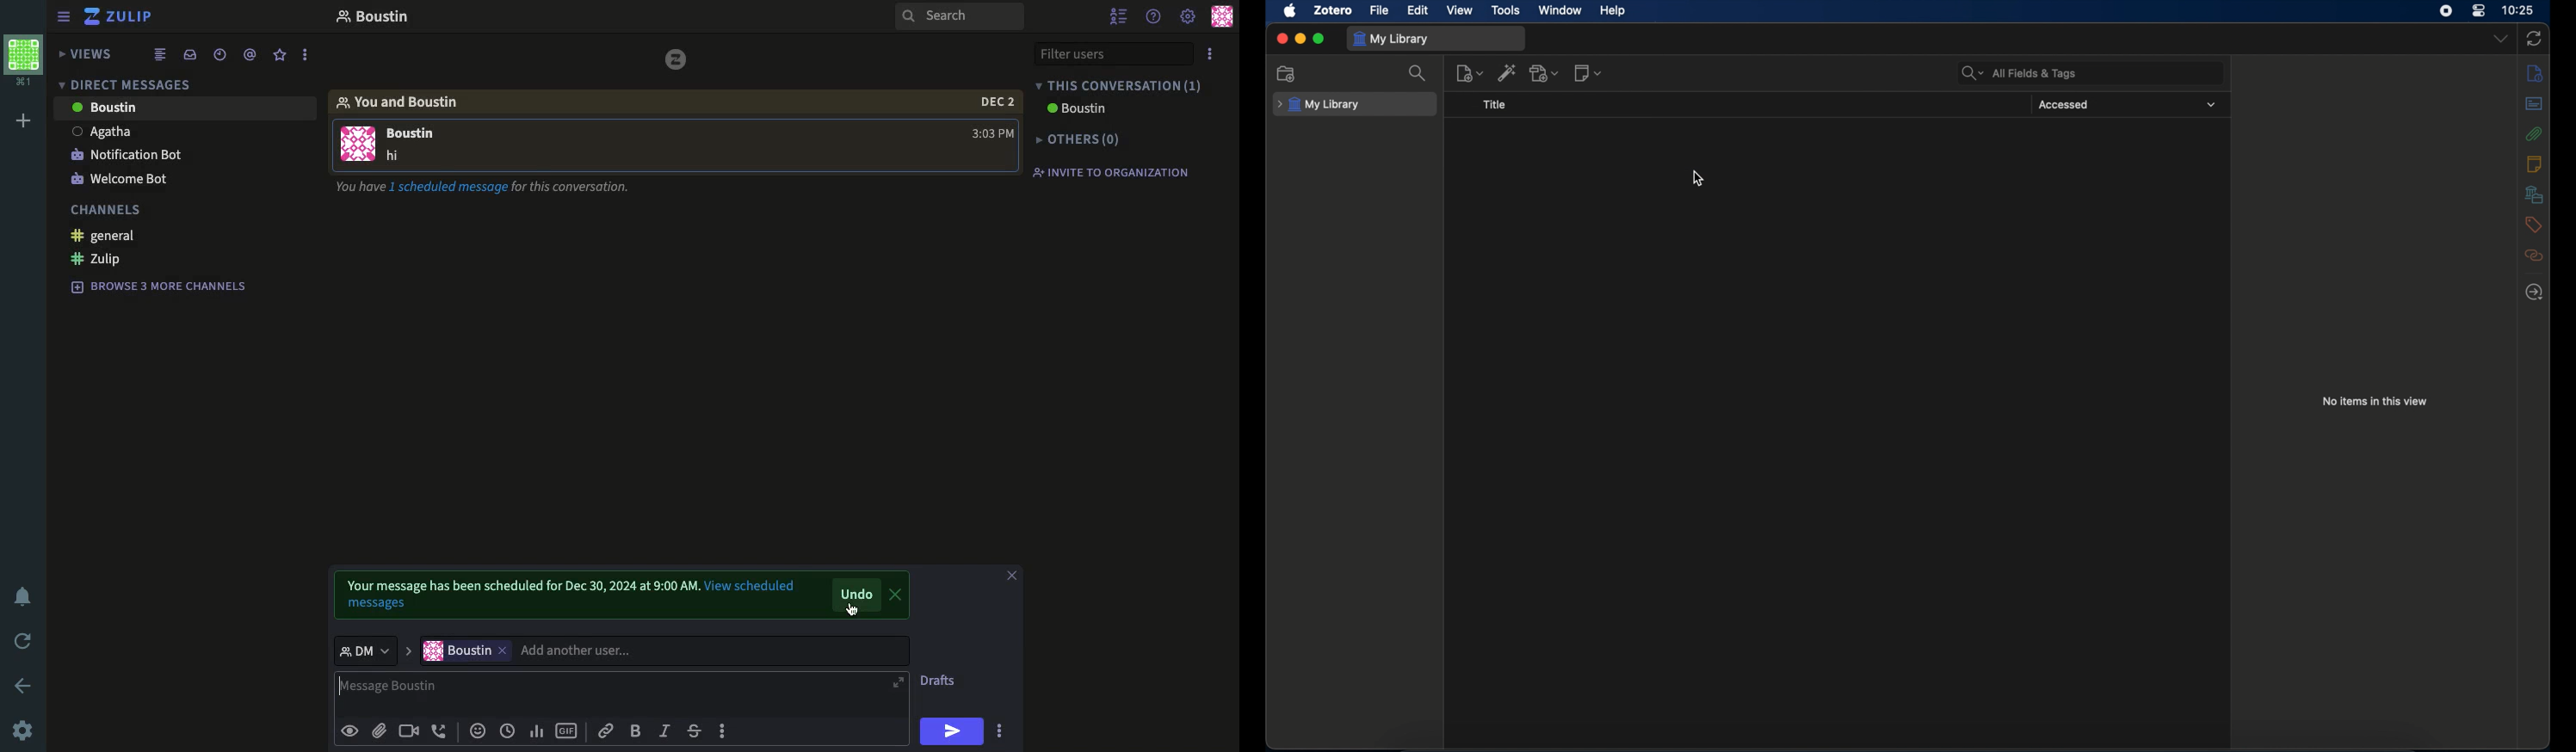 The image size is (2576, 756). I want to click on date time, so click(507, 730).